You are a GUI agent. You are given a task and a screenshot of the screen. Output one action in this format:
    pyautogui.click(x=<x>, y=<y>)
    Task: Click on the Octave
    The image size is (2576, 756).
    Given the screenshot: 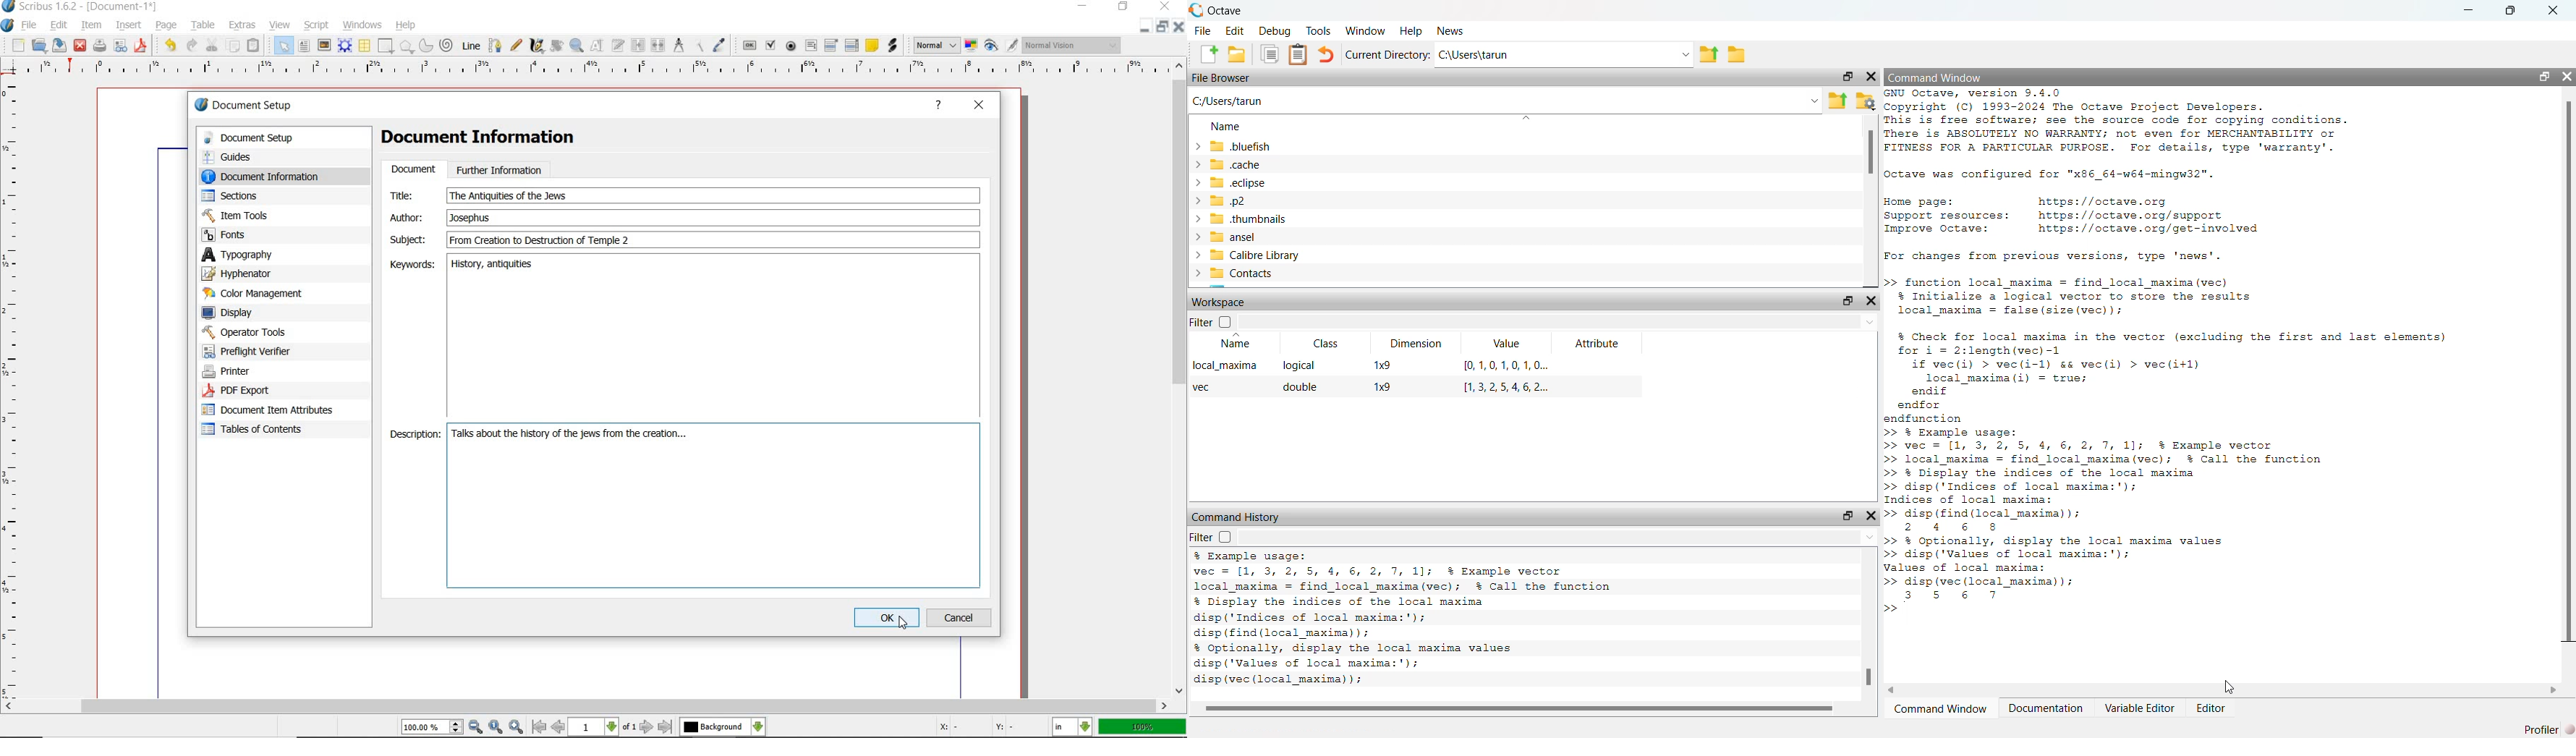 What is the action you would take?
    pyautogui.click(x=1225, y=11)
    